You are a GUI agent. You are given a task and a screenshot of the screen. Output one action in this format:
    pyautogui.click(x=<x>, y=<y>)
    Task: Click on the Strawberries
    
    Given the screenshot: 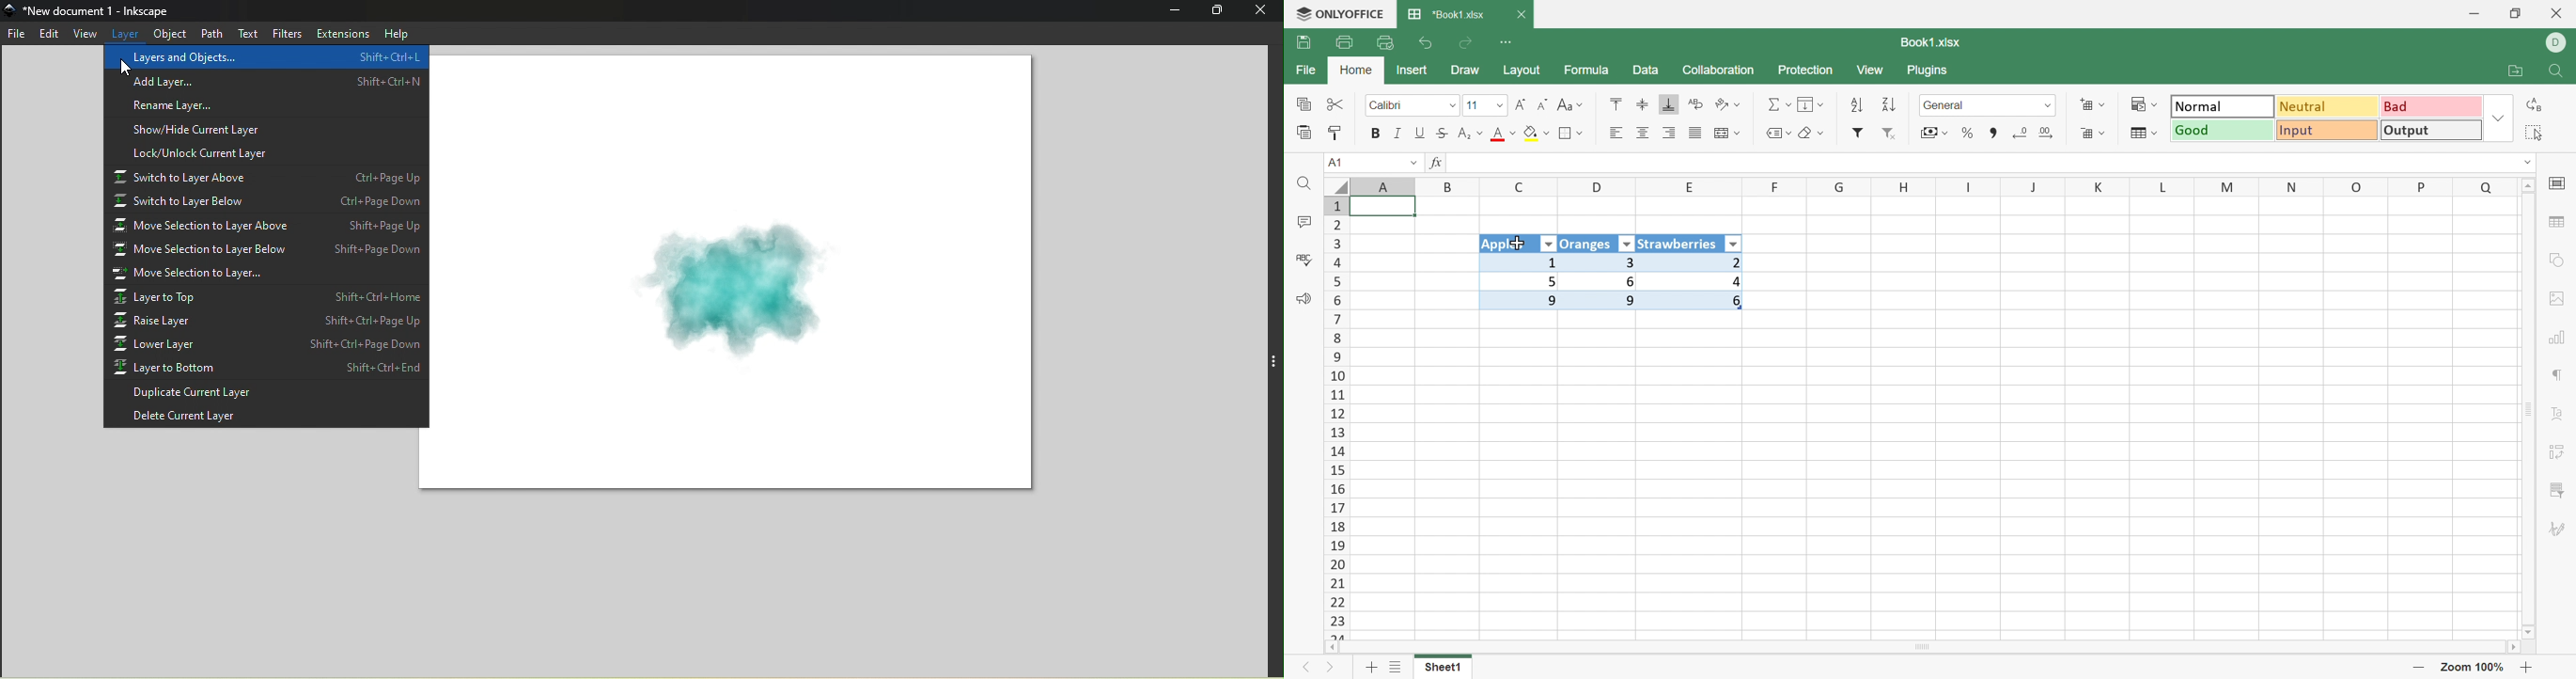 What is the action you would take?
    pyautogui.click(x=1679, y=243)
    